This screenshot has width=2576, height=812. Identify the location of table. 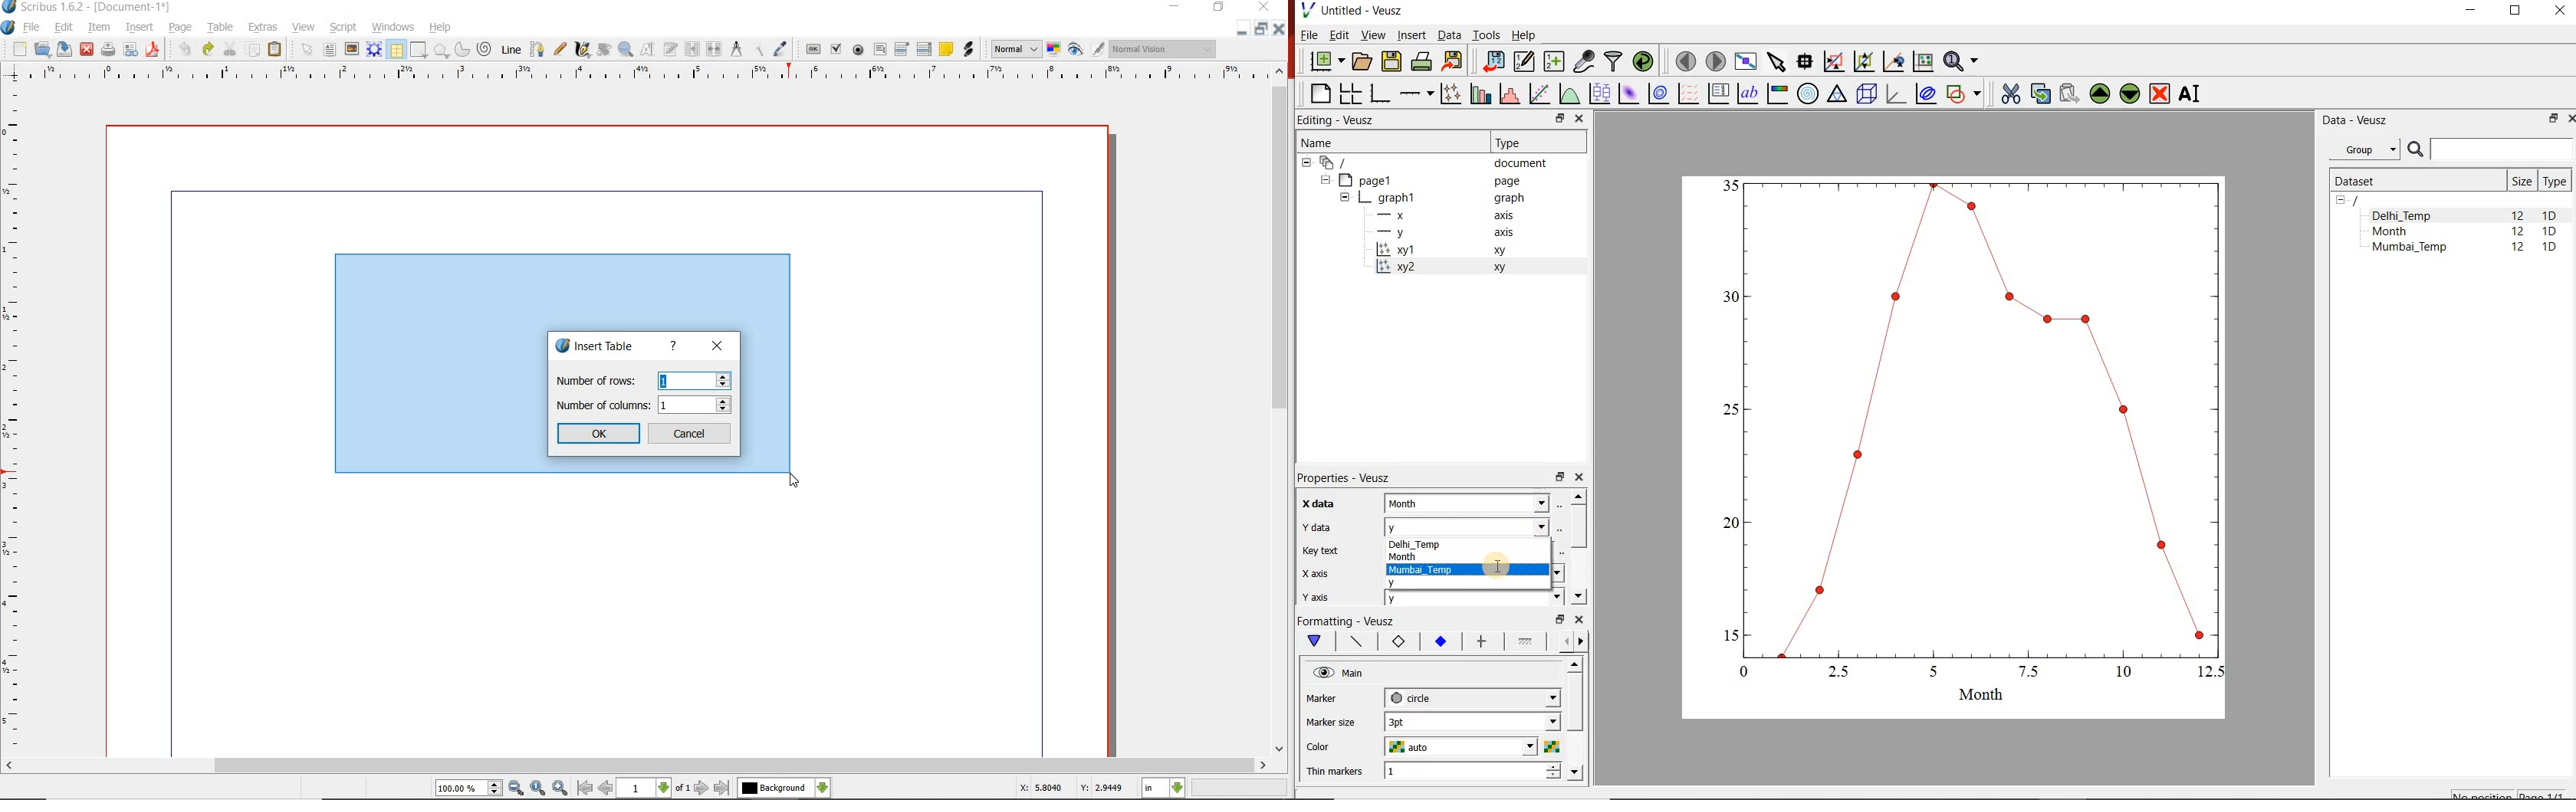
(222, 28).